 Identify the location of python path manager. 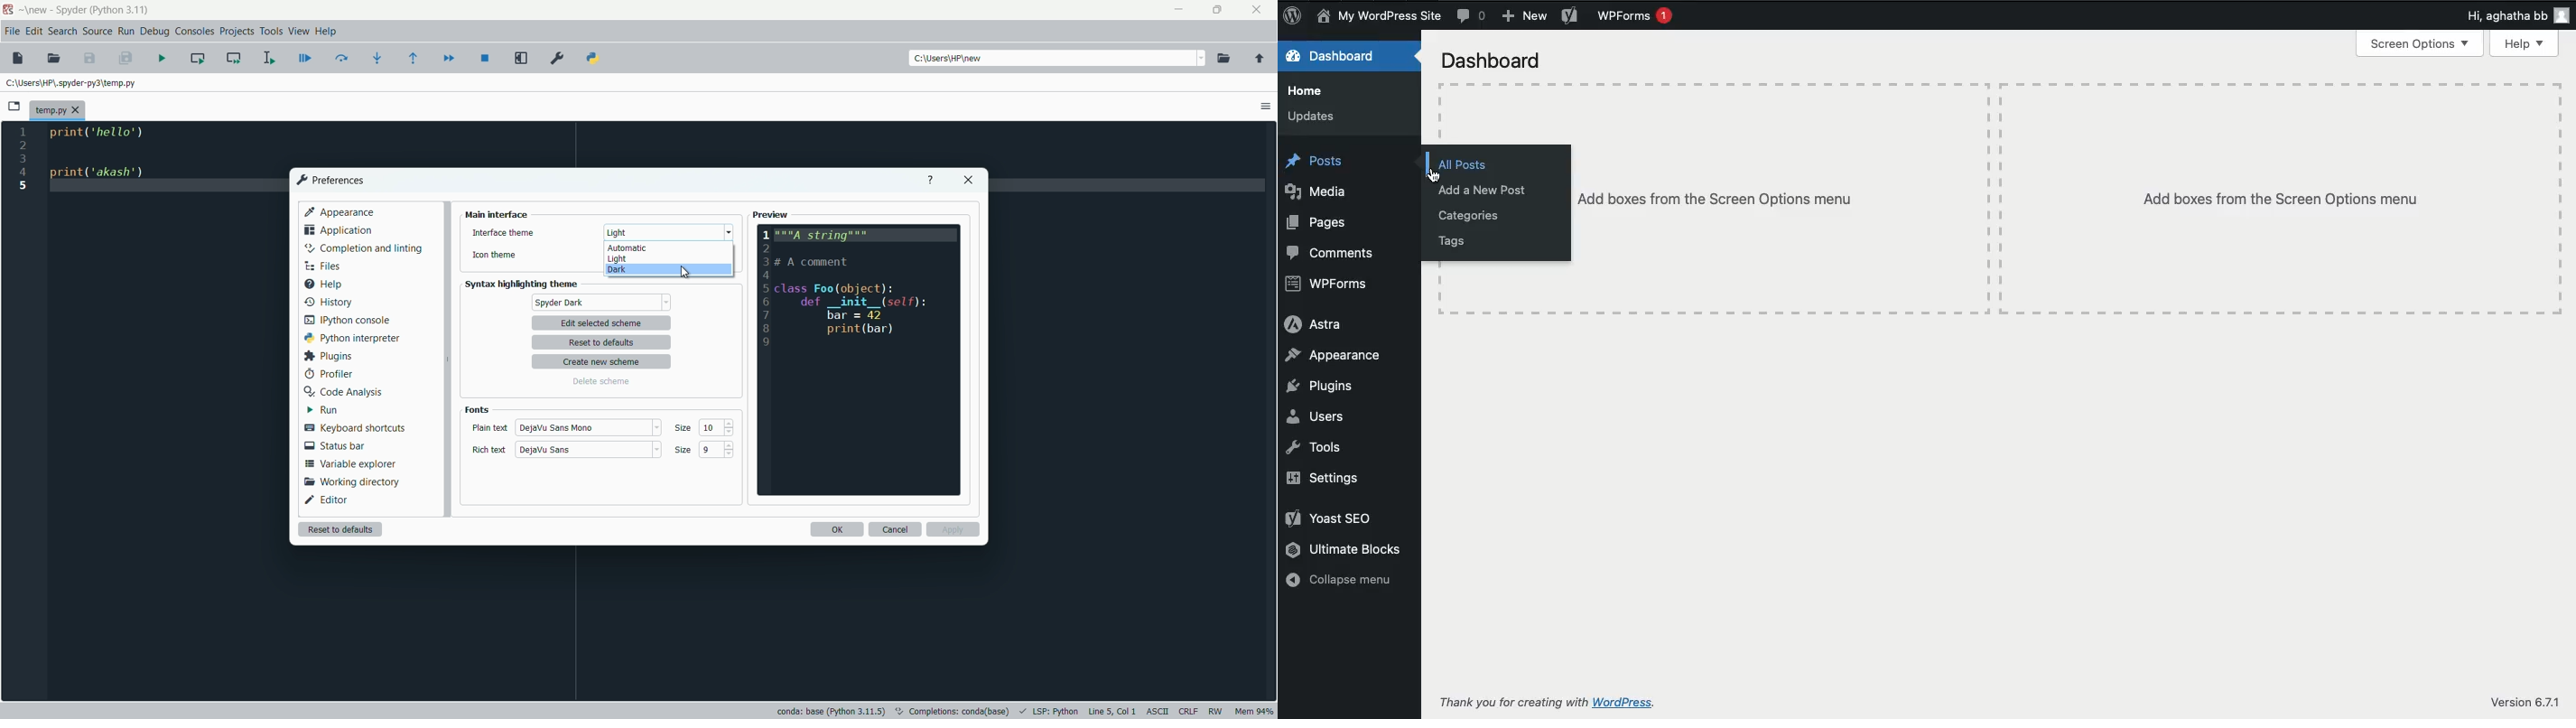
(593, 59).